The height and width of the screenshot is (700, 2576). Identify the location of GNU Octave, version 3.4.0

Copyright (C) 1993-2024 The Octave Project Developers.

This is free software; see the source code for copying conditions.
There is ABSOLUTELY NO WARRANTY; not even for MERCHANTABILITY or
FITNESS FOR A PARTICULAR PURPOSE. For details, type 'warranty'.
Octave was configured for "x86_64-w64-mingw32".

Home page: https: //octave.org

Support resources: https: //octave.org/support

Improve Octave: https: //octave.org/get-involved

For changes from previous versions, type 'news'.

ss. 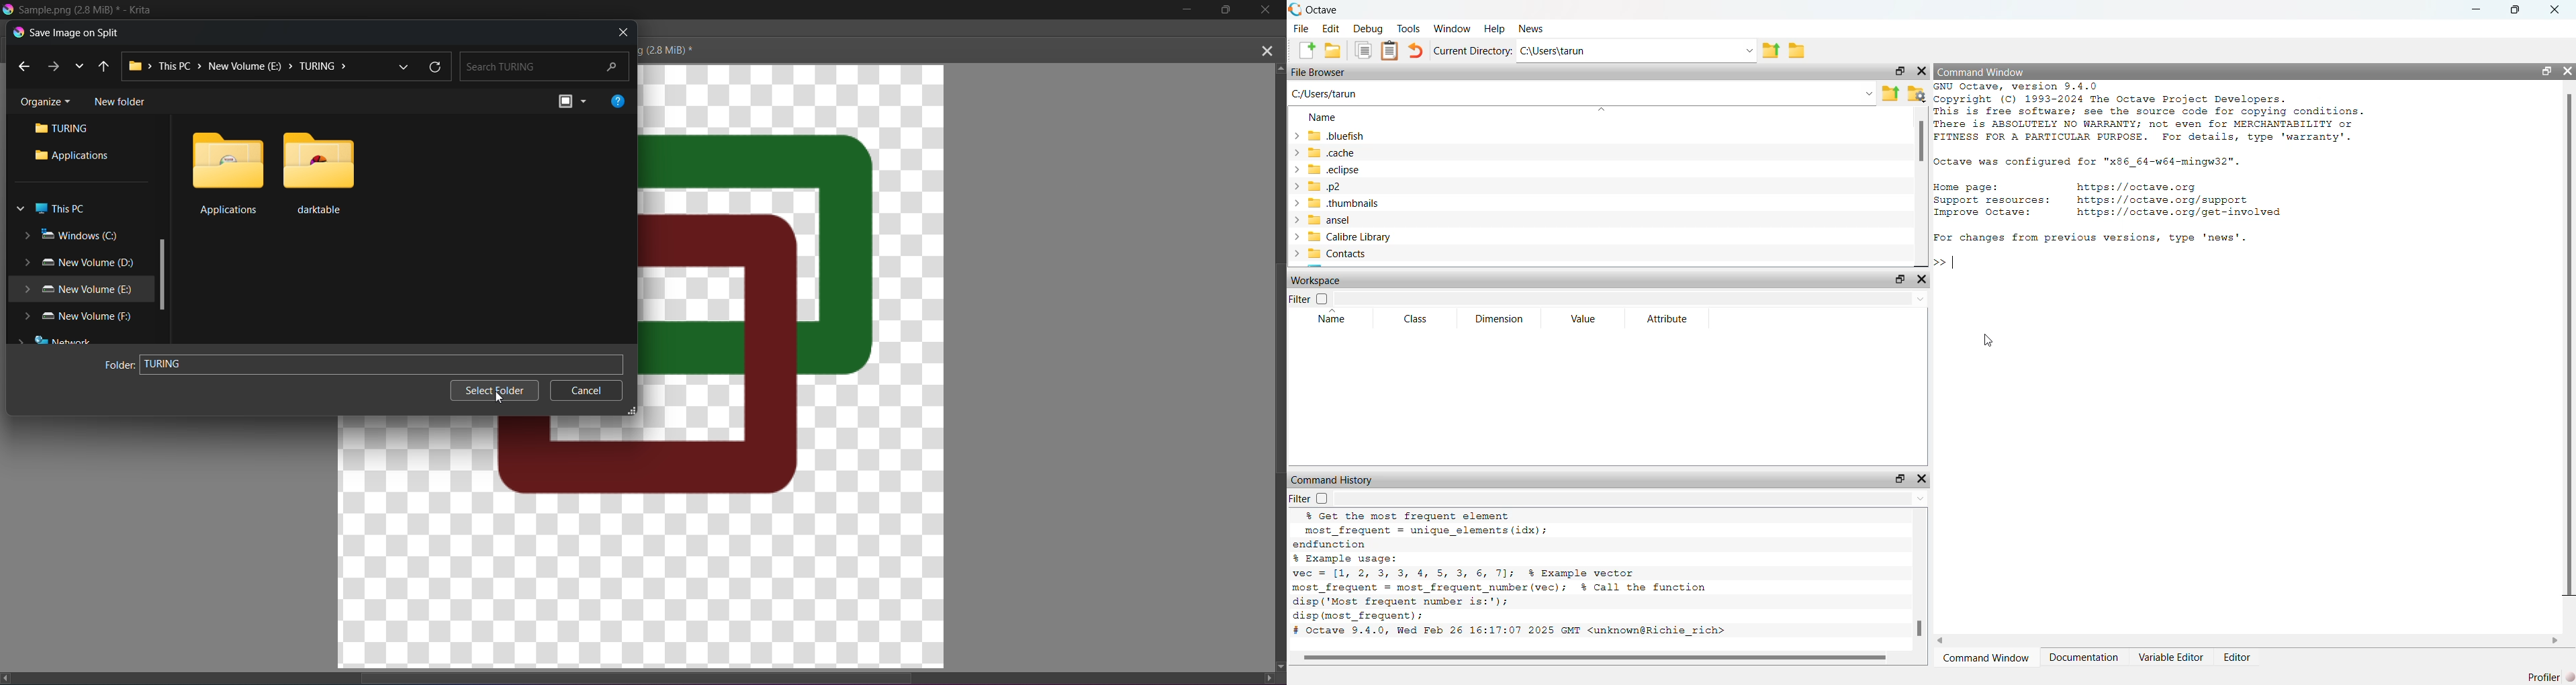
(2153, 177).